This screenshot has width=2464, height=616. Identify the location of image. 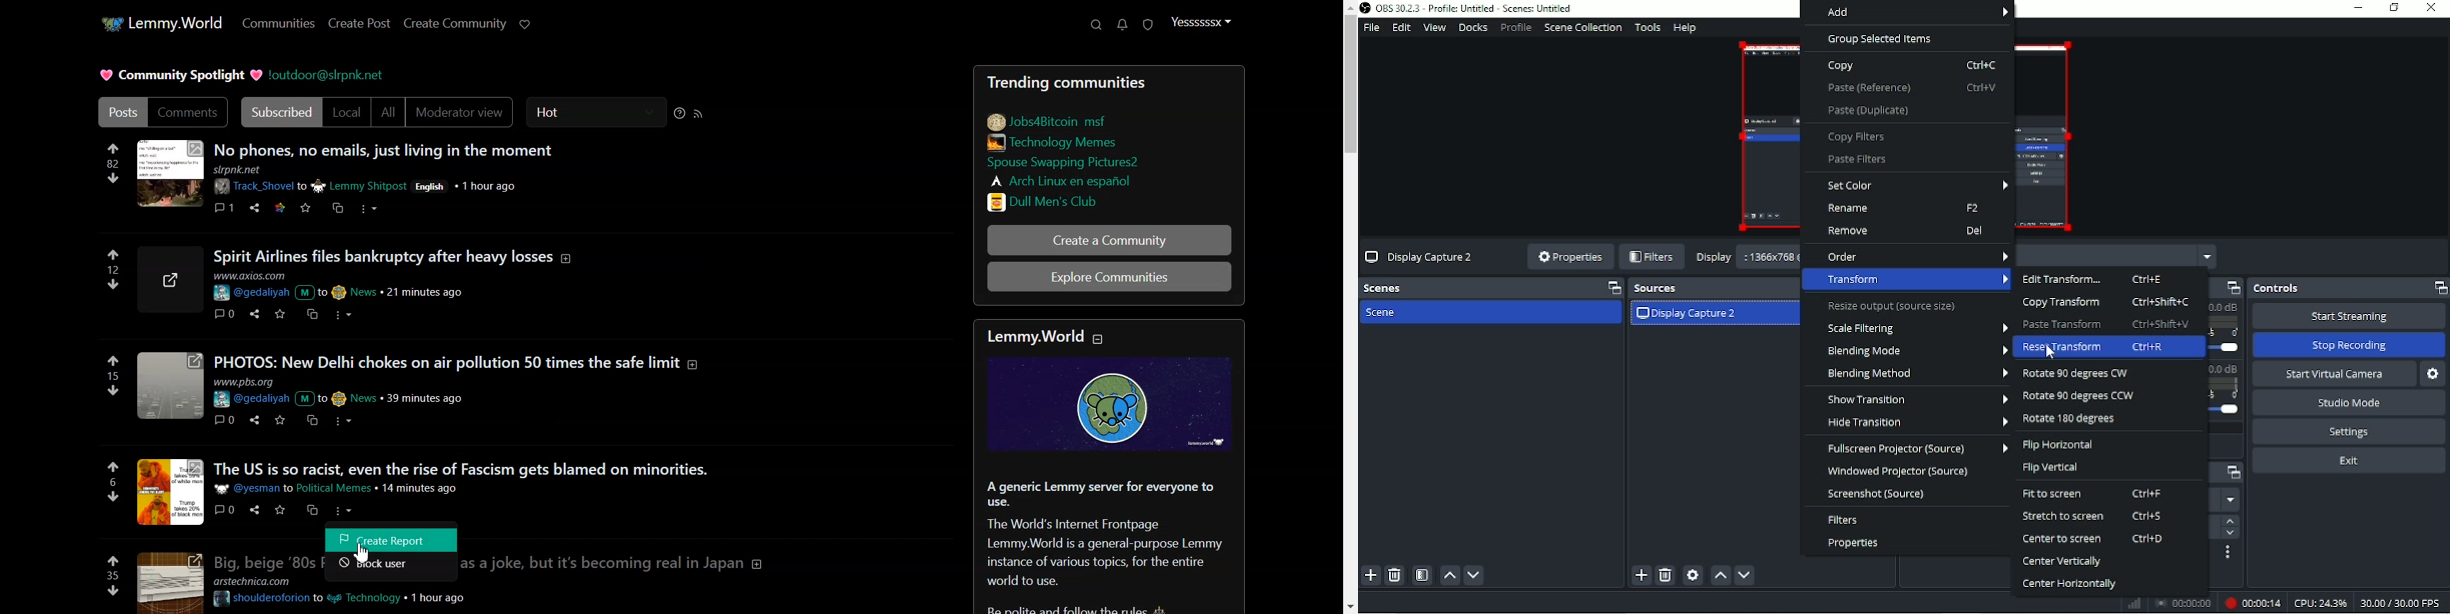
(169, 175).